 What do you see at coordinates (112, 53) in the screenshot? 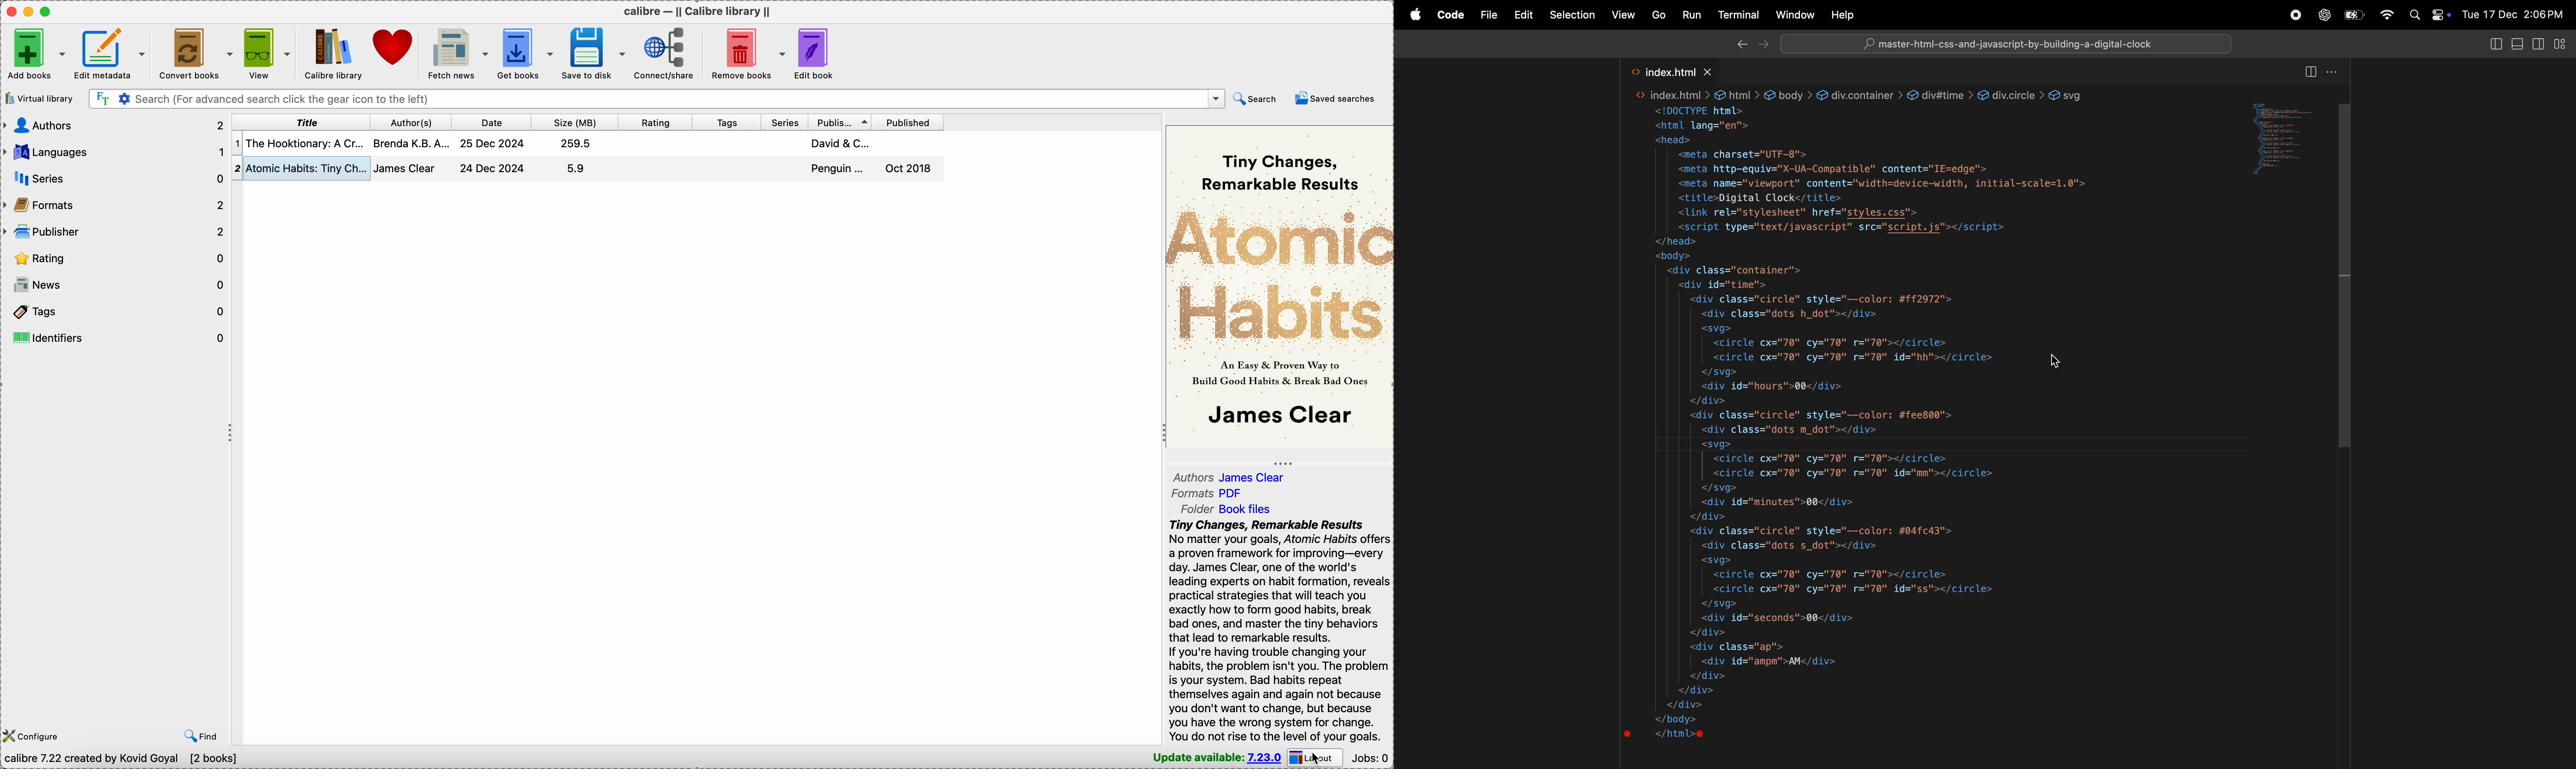
I see `edit metadata` at bounding box center [112, 53].